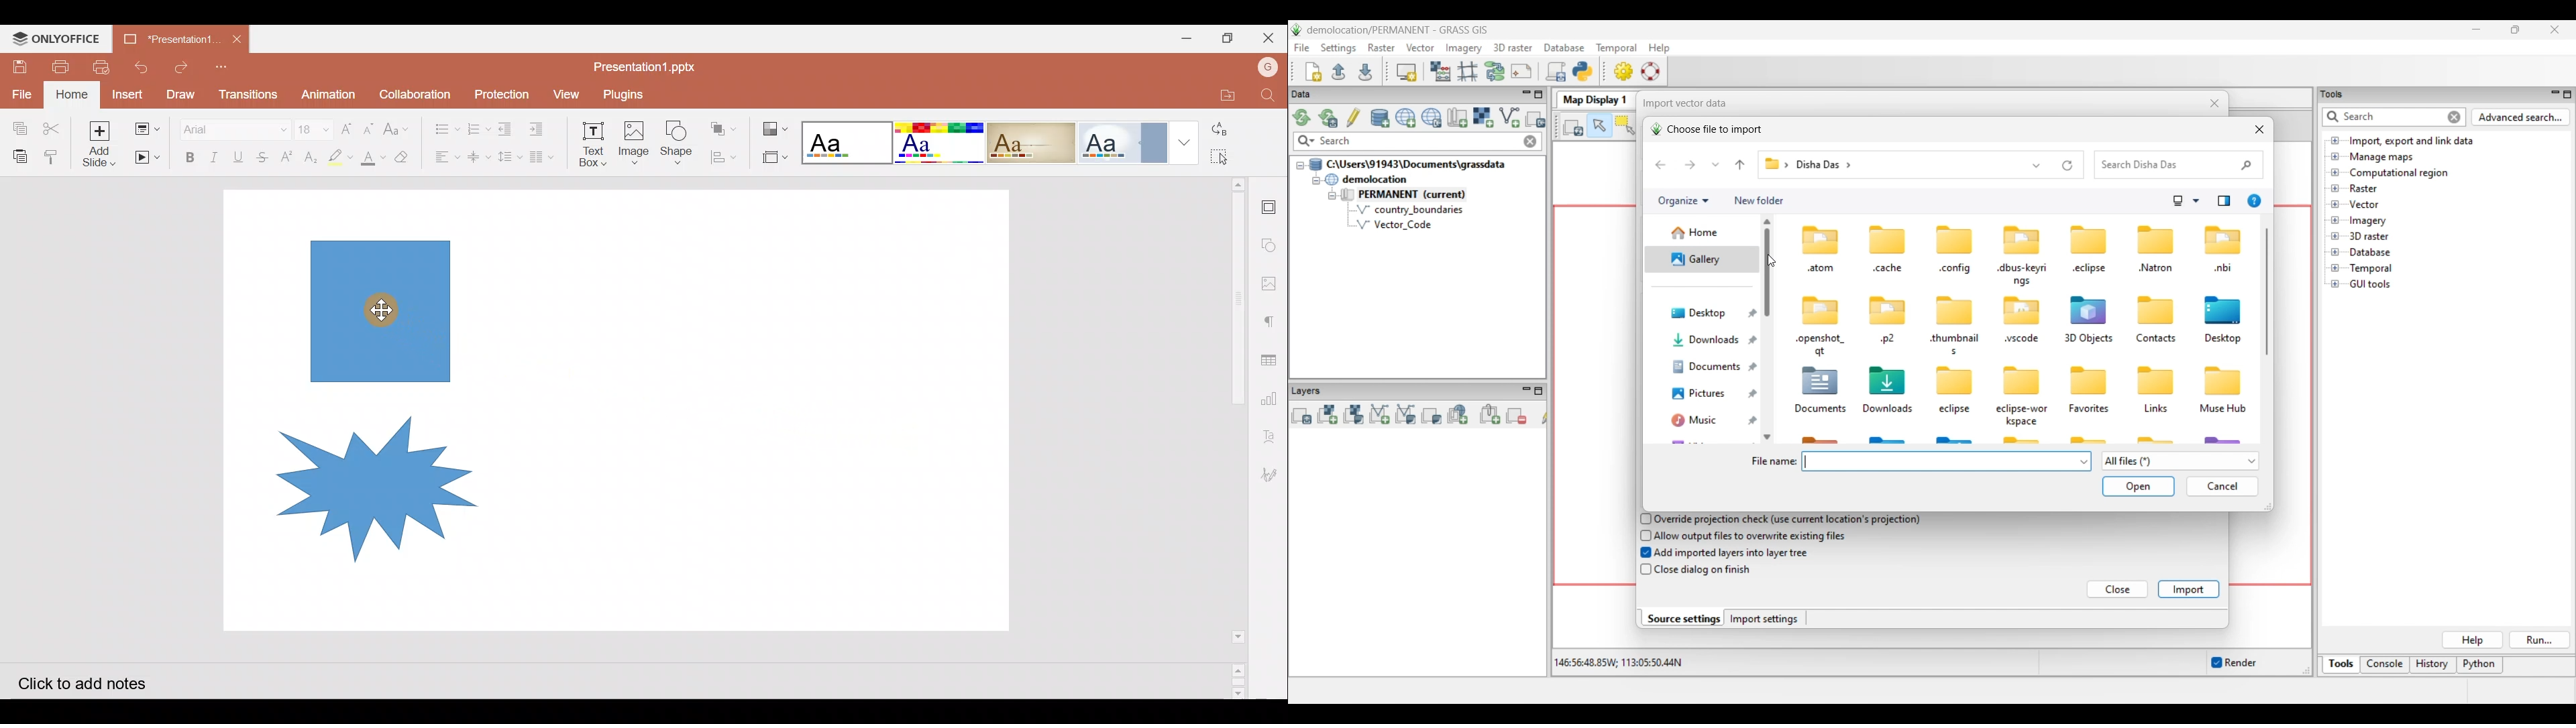 This screenshot has height=728, width=2576. I want to click on Save, so click(21, 65).